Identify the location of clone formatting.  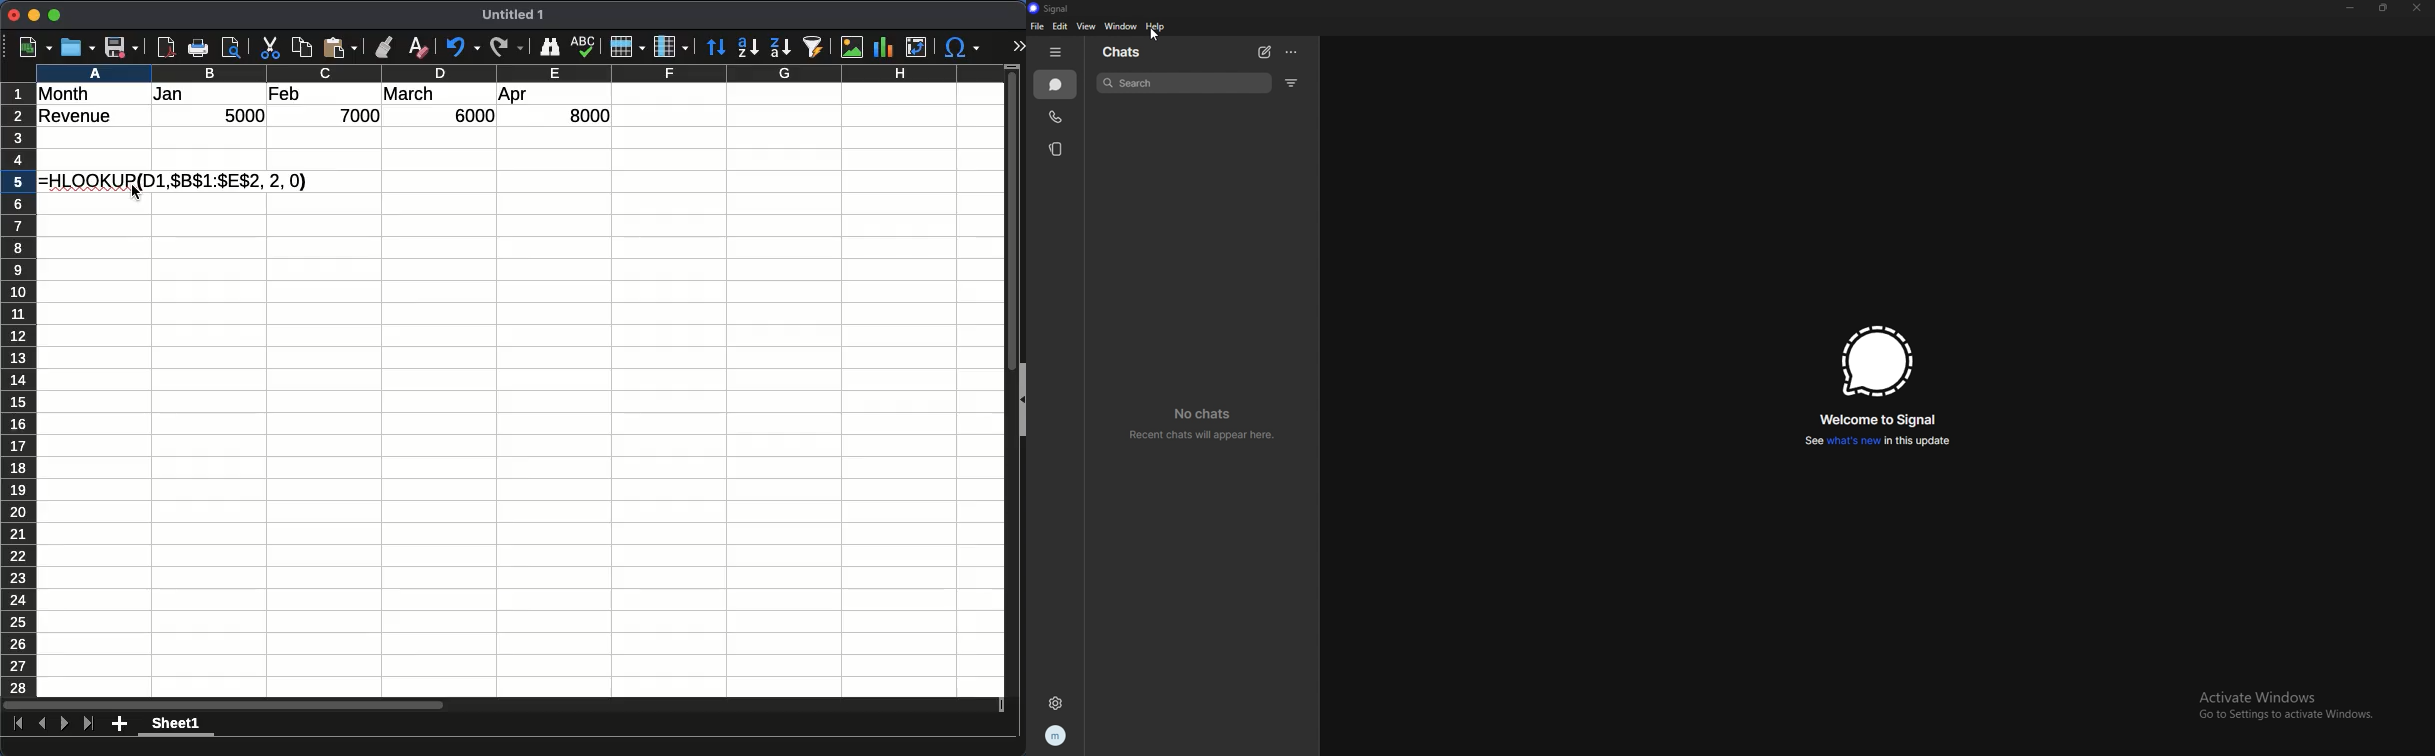
(383, 47).